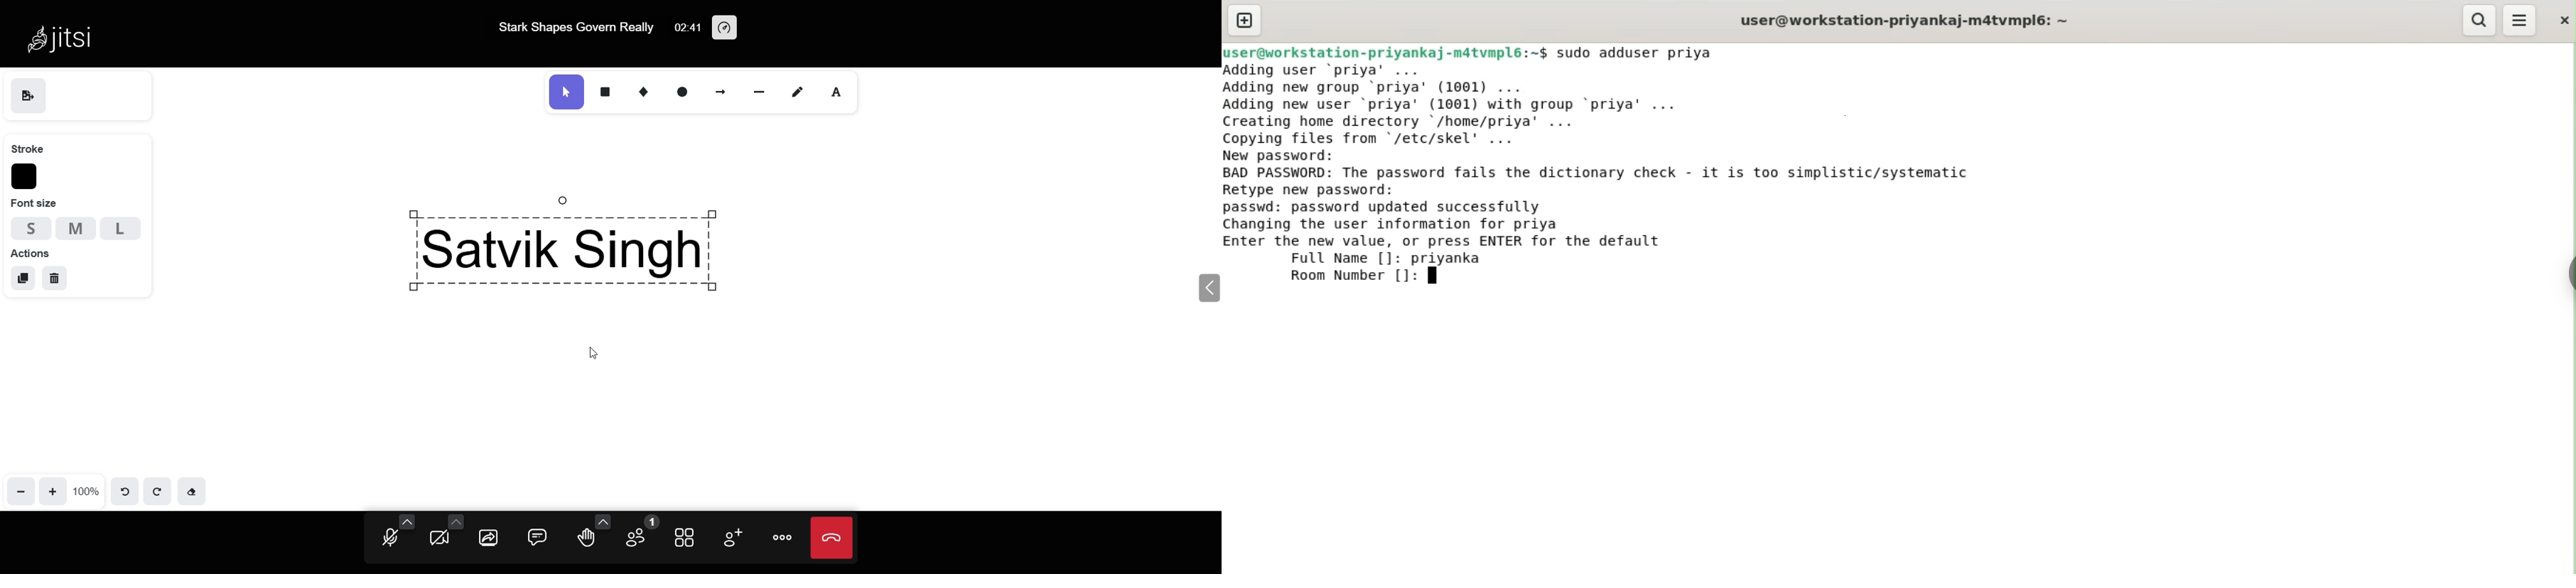 This screenshot has width=2576, height=588. Describe the element at coordinates (24, 278) in the screenshot. I see `duplicate` at that location.